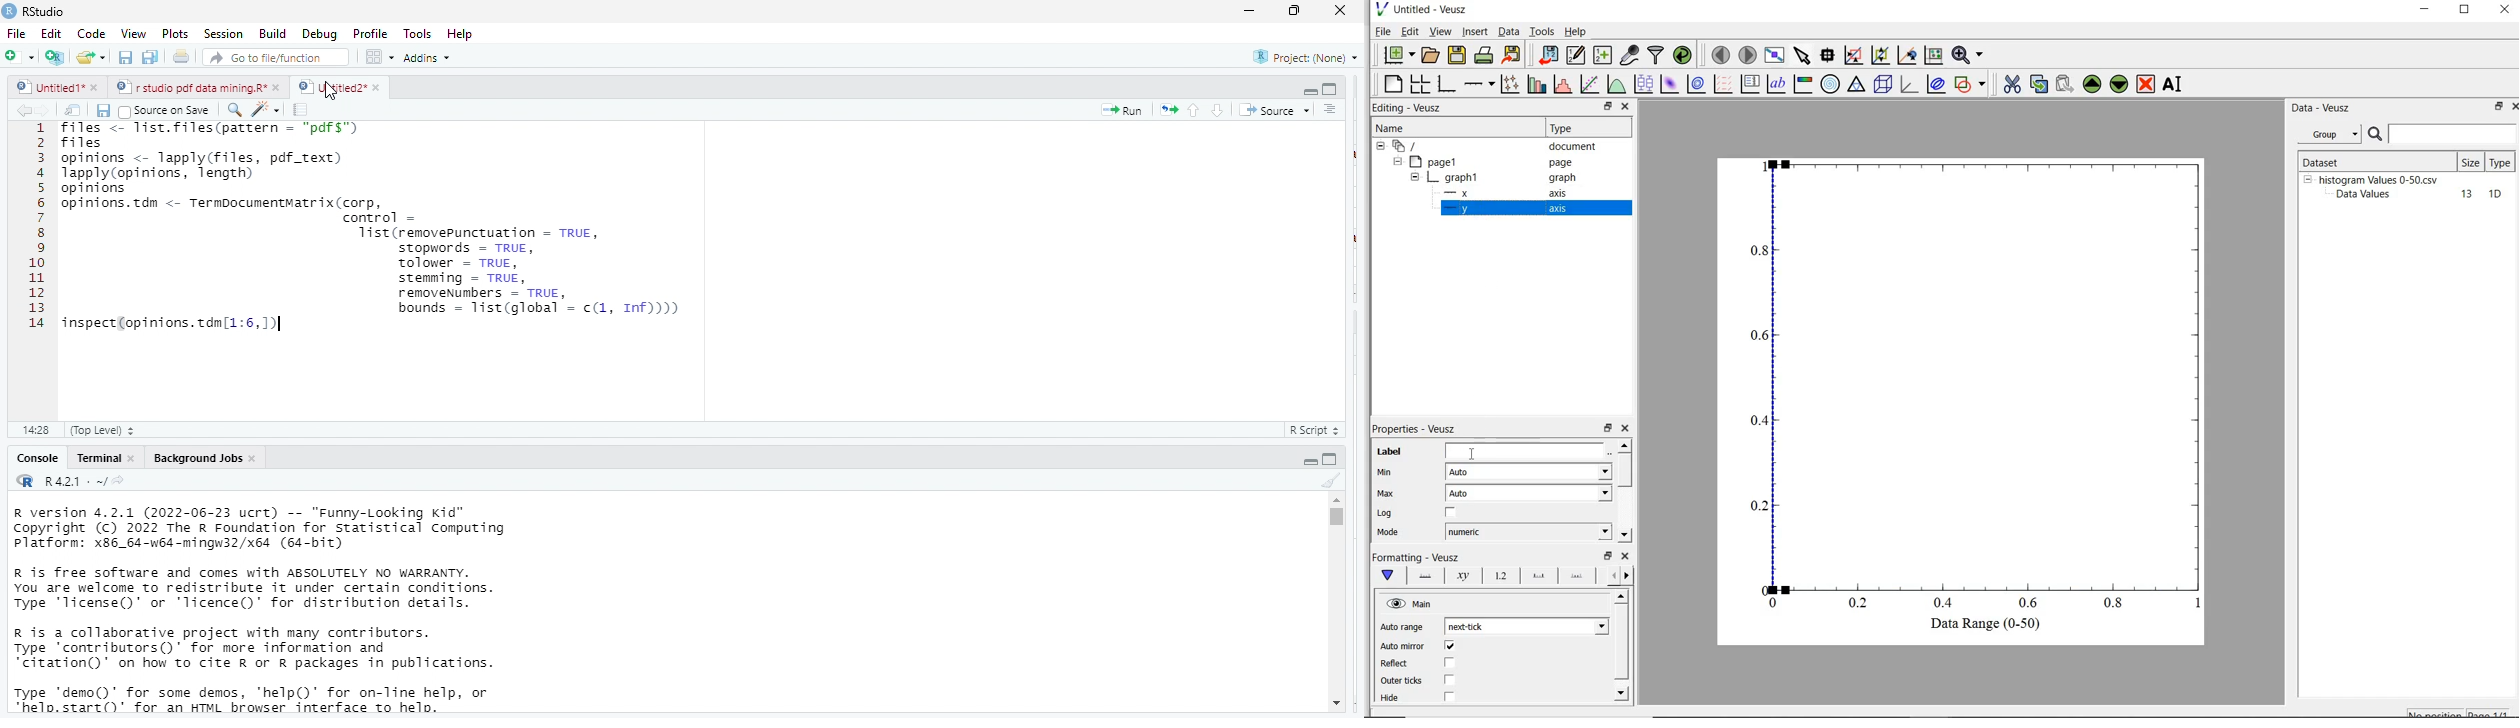 The image size is (2520, 728). I want to click on chcekbox, so click(1452, 513).